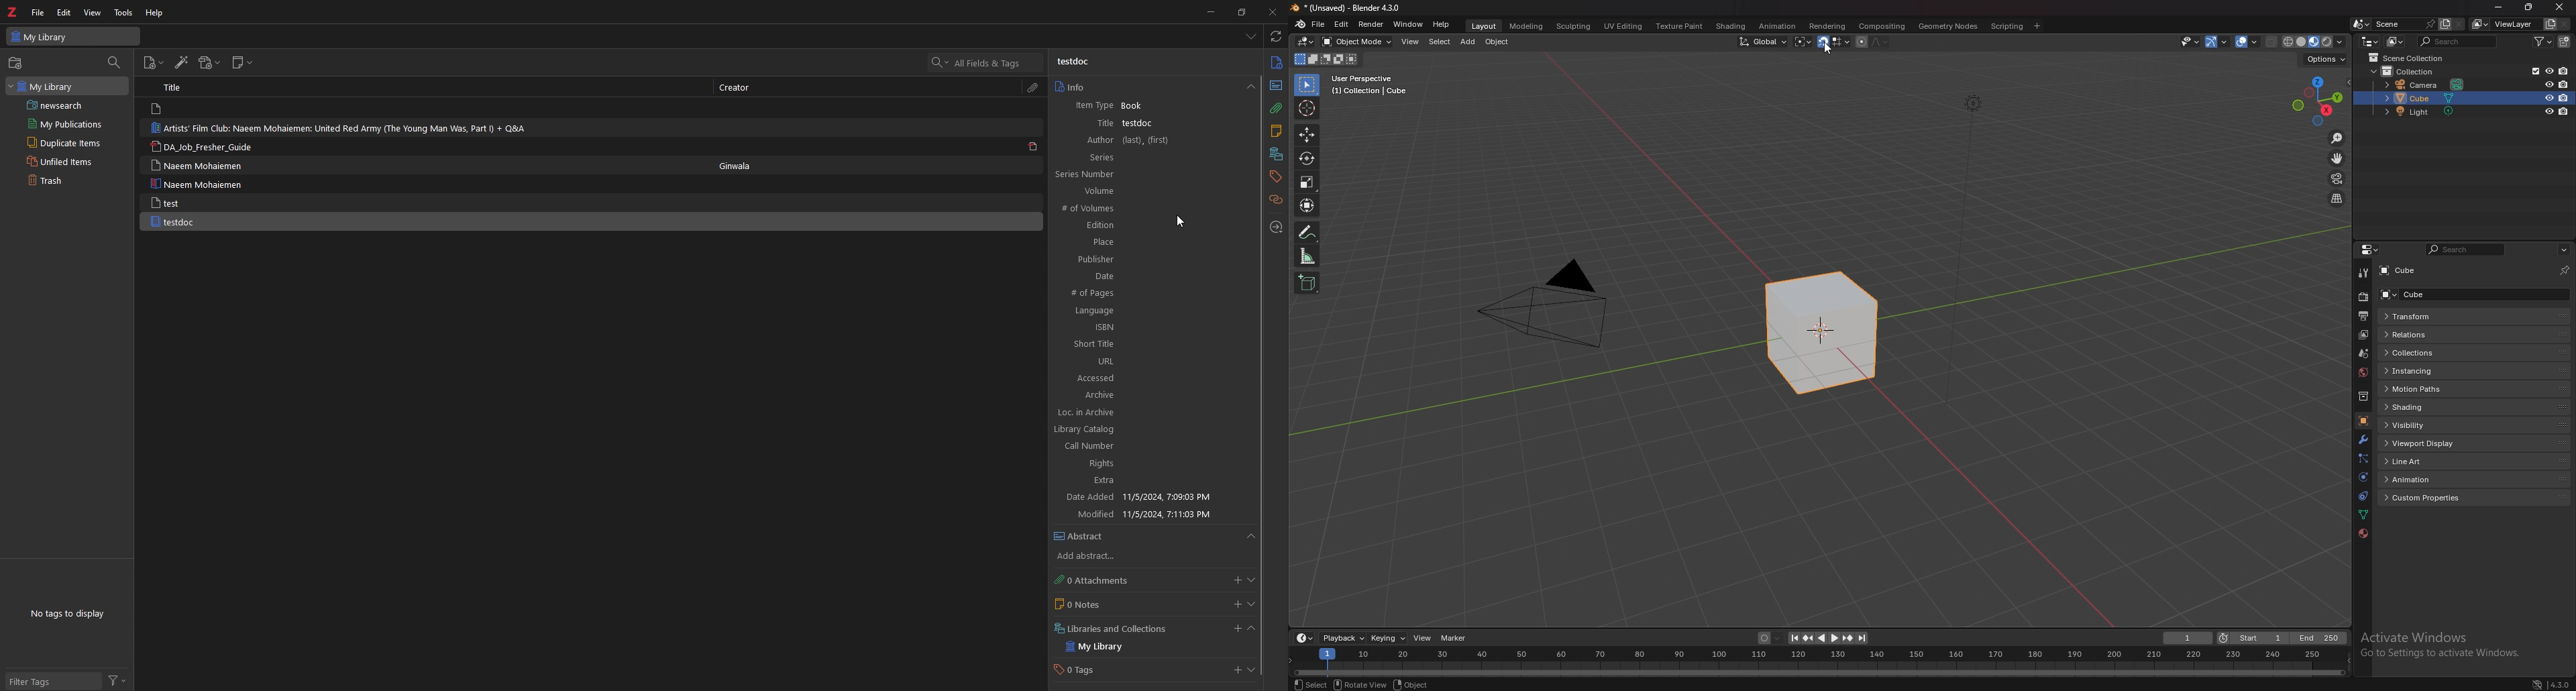 The image size is (2576, 700). What do you see at coordinates (1794, 638) in the screenshot?
I see `jump to first frame` at bounding box center [1794, 638].